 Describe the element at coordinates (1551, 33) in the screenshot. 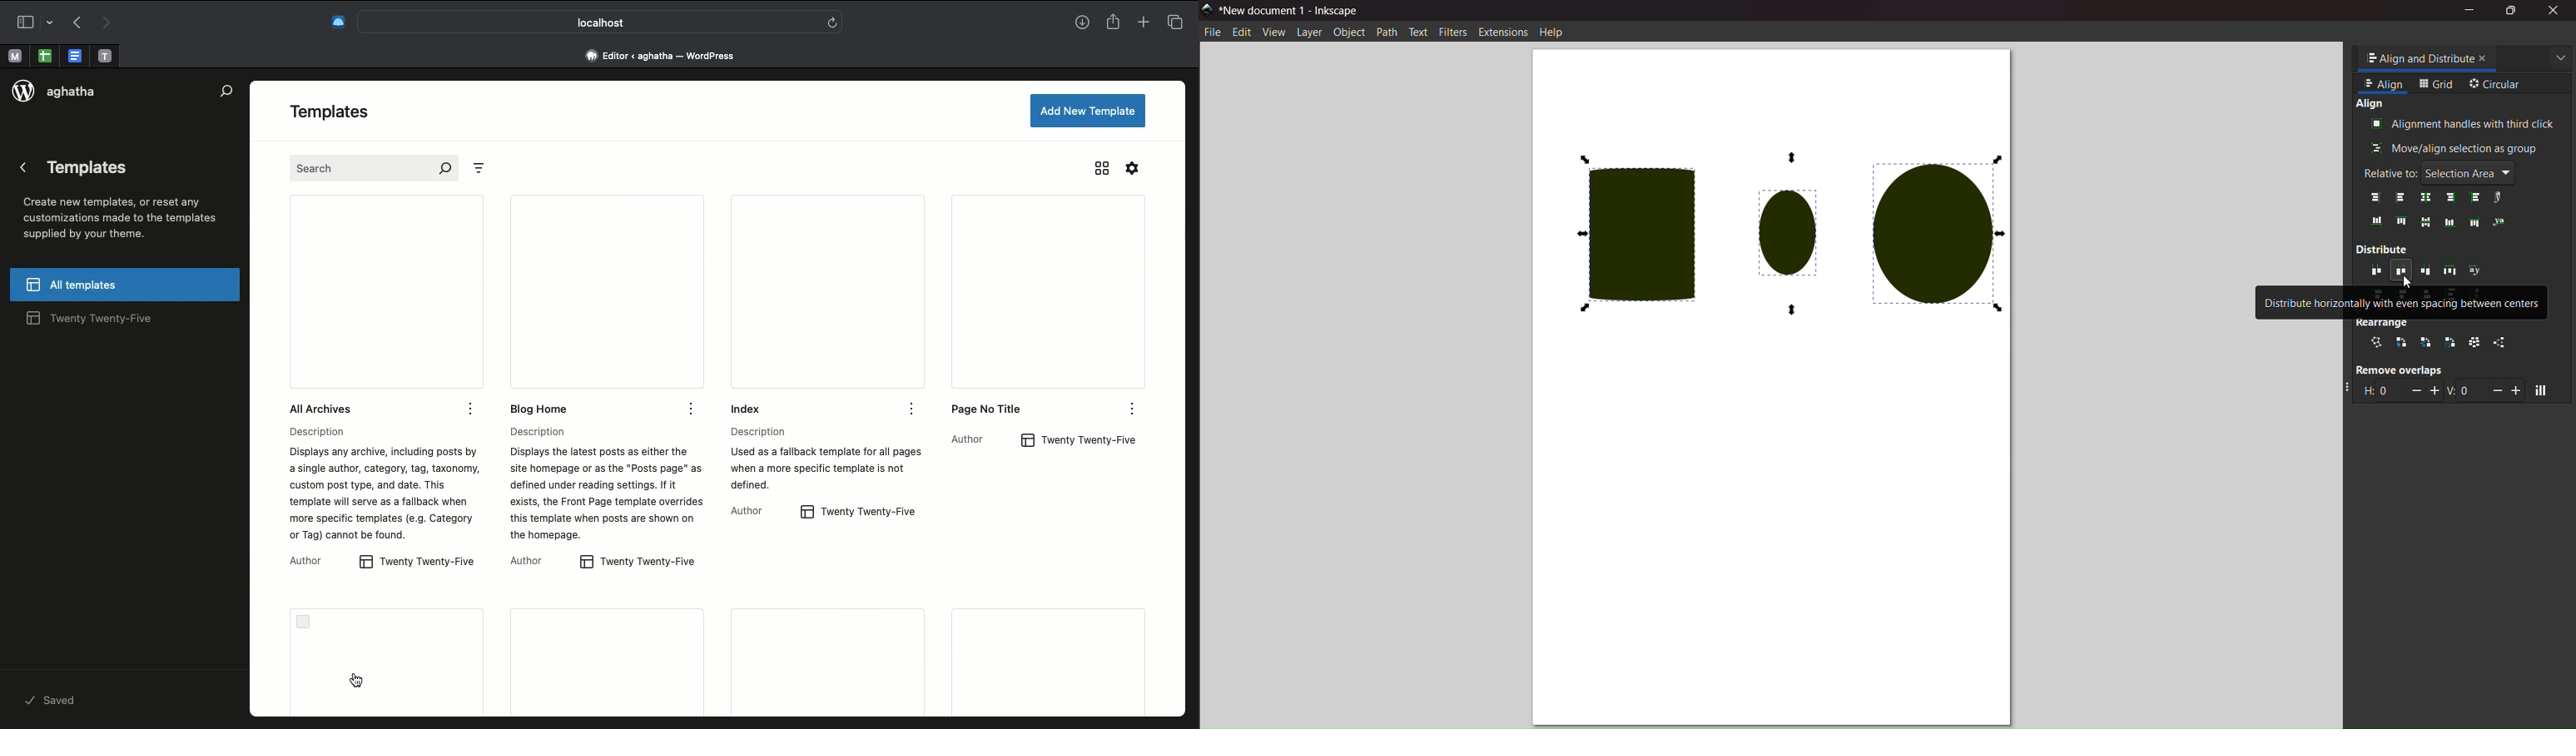

I see `help` at that location.